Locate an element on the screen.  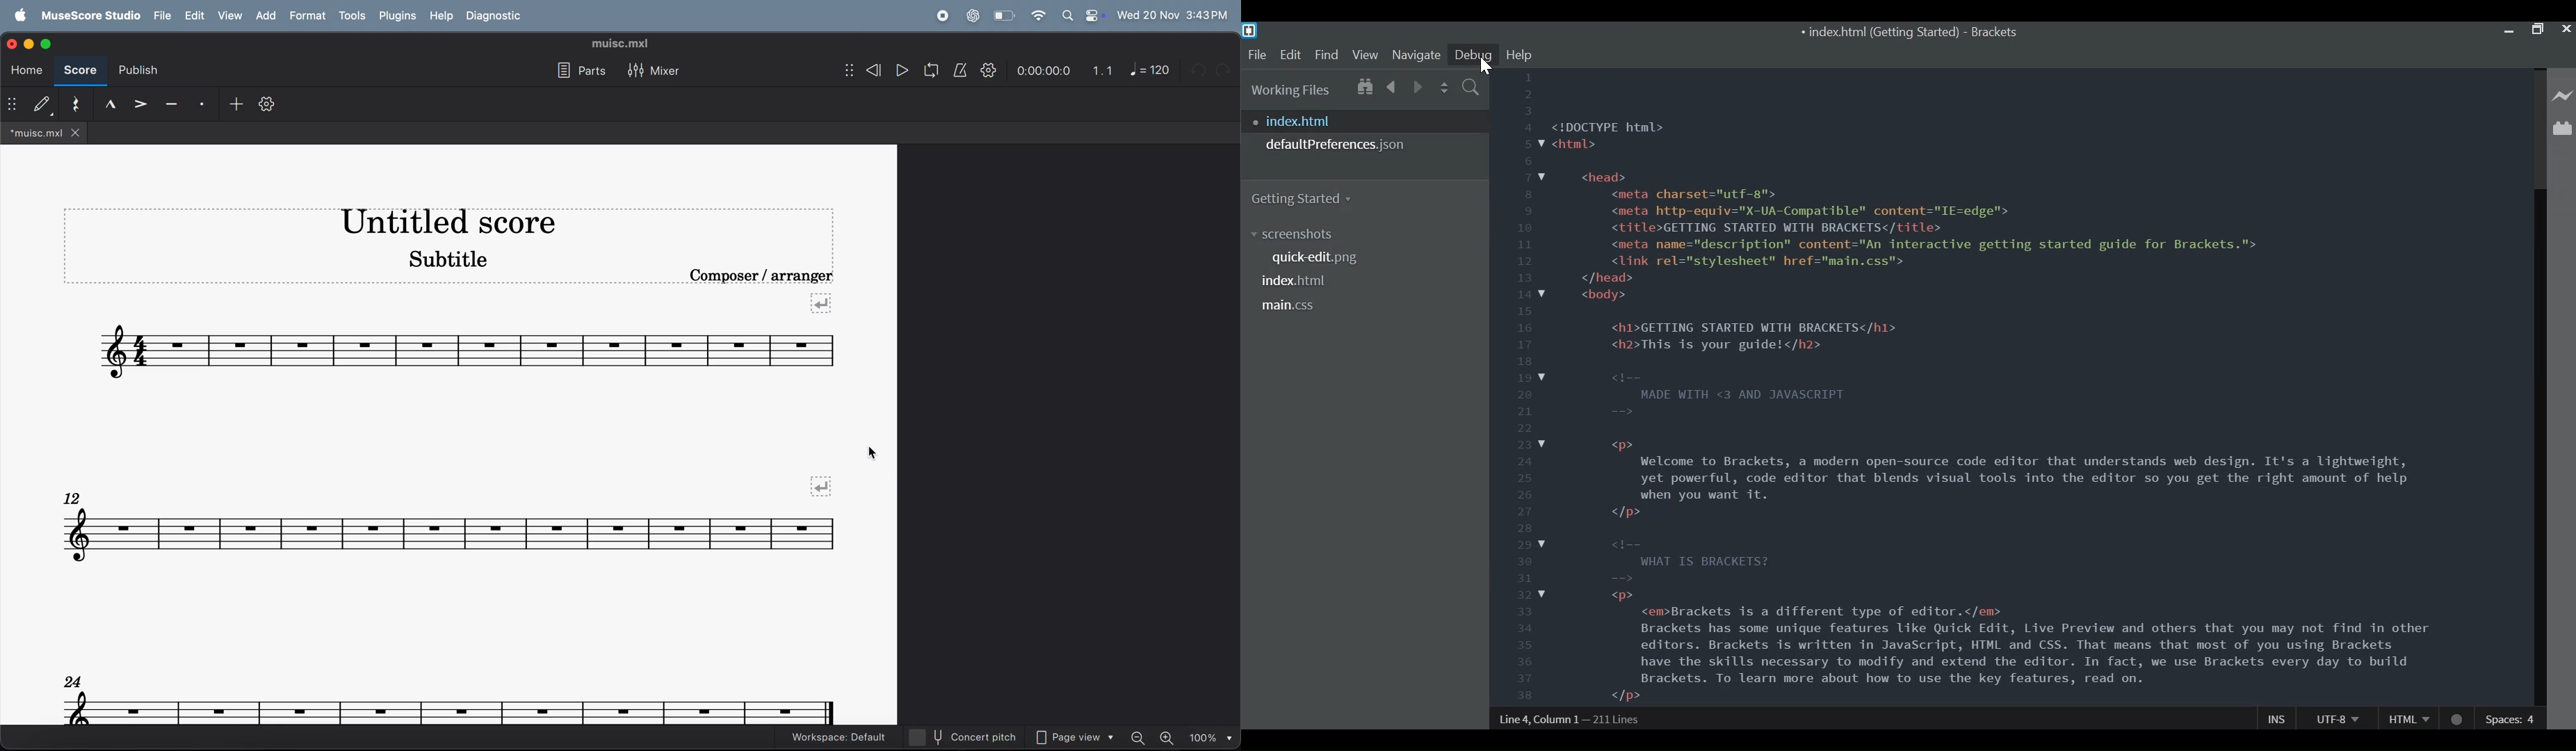
toolbar setting is located at coordinates (269, 106).